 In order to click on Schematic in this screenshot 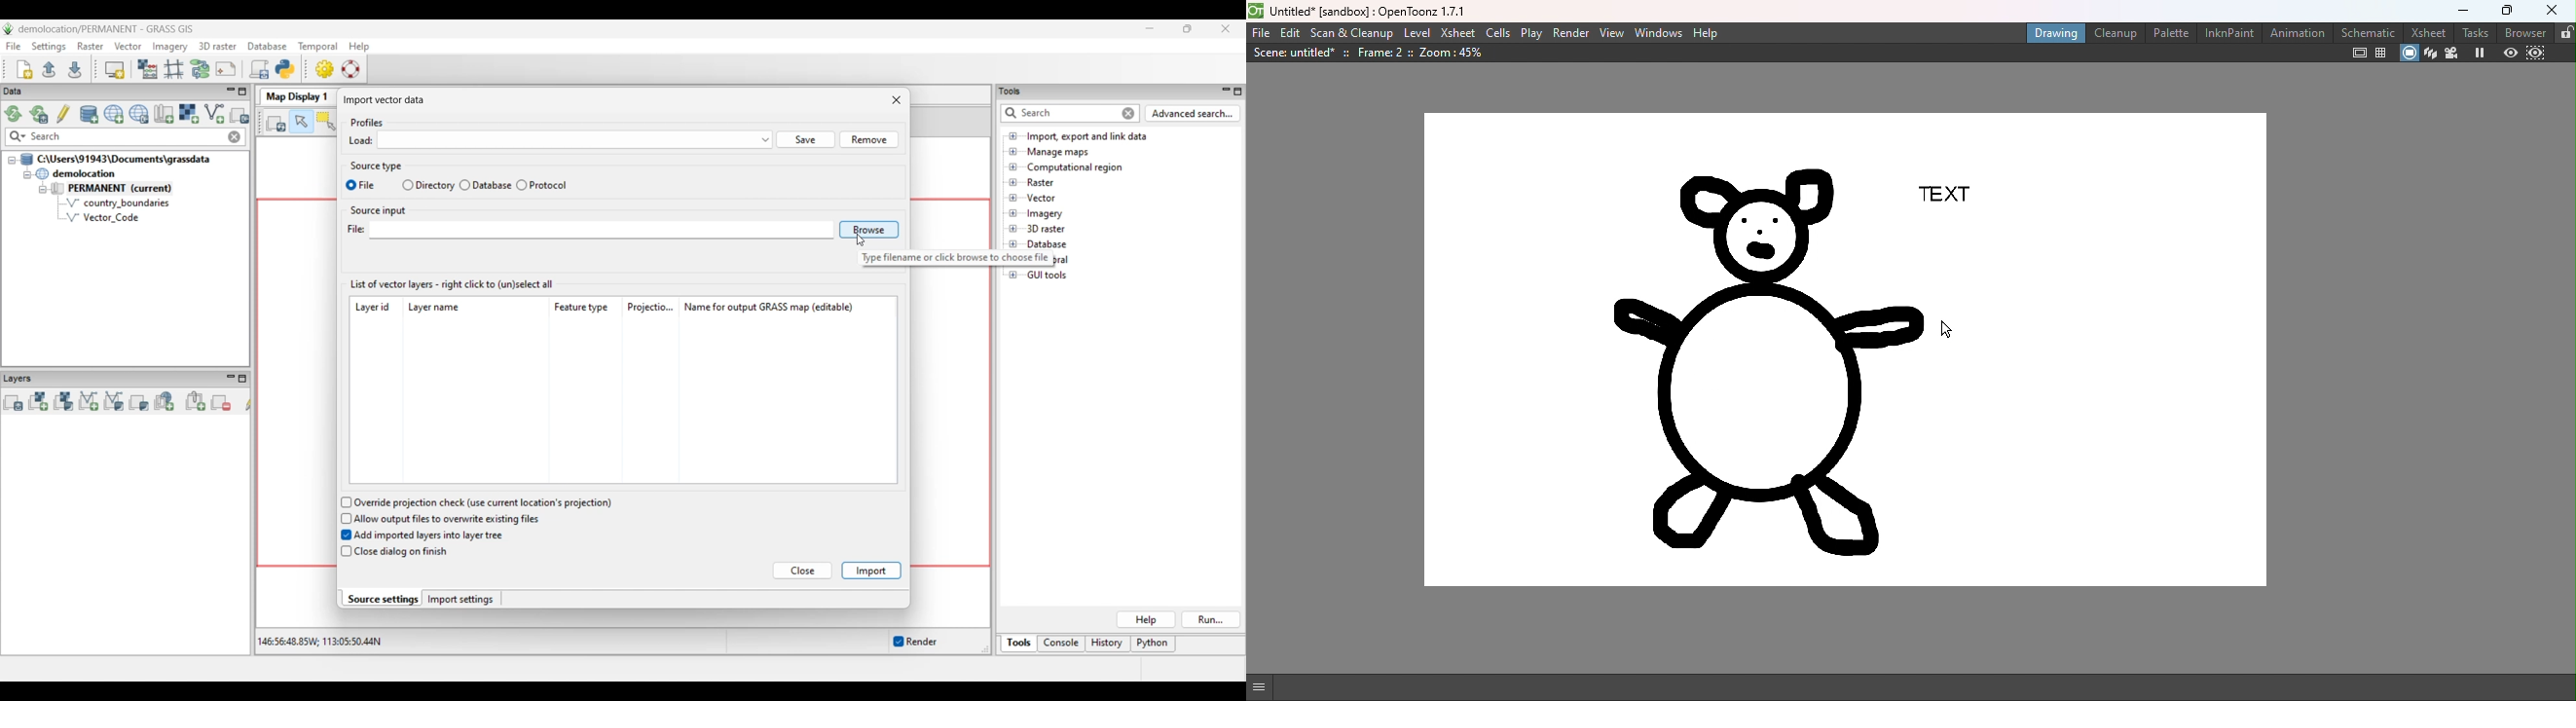, I will do `click(2369, 32)`.